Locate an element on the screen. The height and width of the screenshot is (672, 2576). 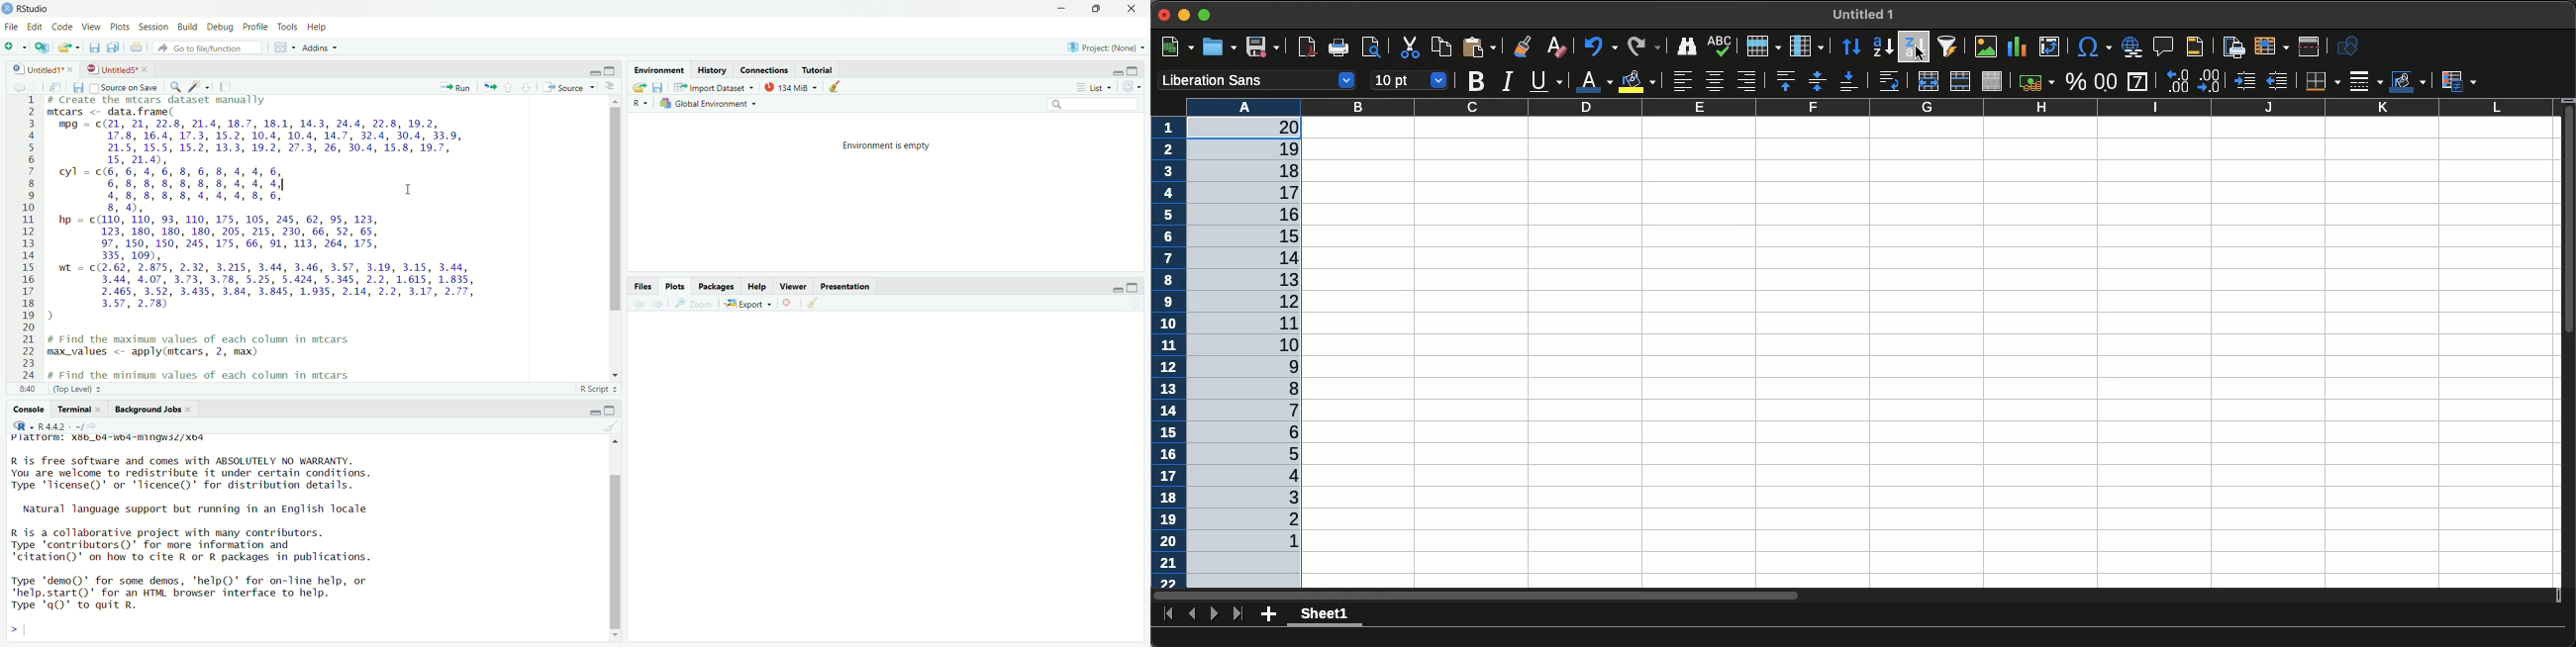
2 is located at coordinates (1269, 150).